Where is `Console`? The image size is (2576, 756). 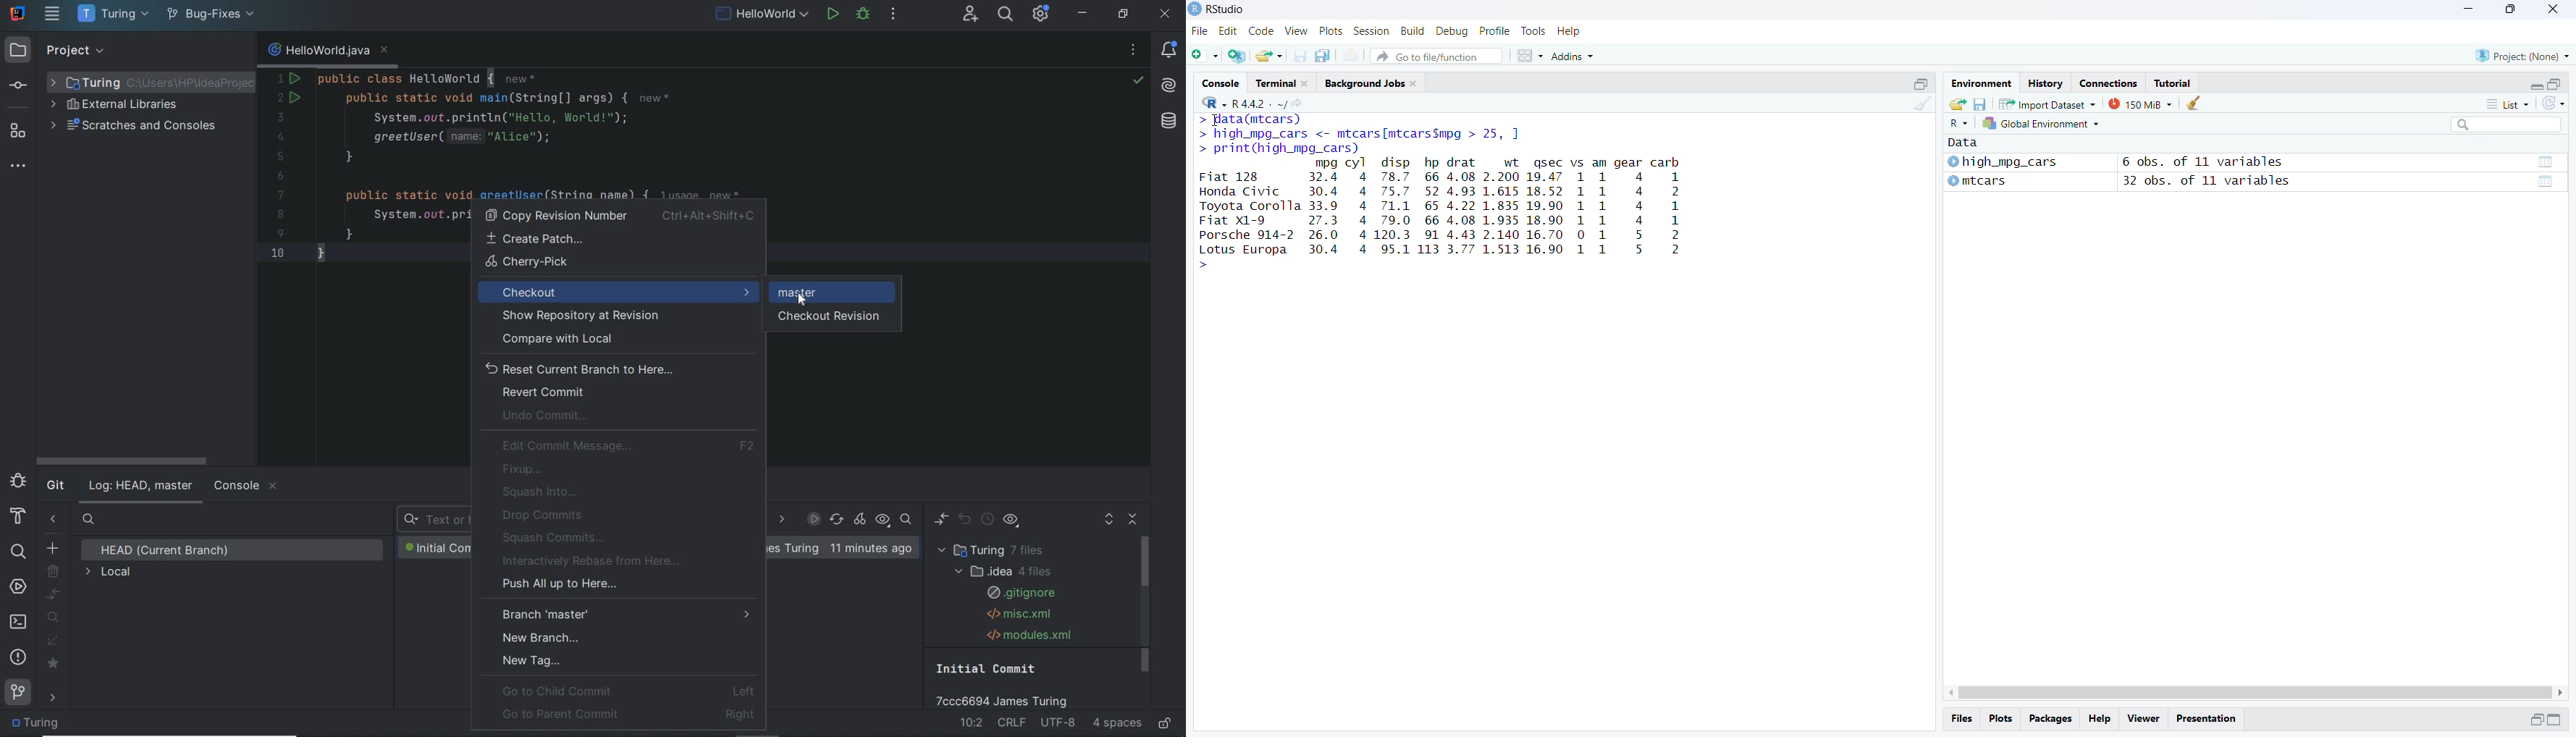
Console is located at coordinates (1221, 82).